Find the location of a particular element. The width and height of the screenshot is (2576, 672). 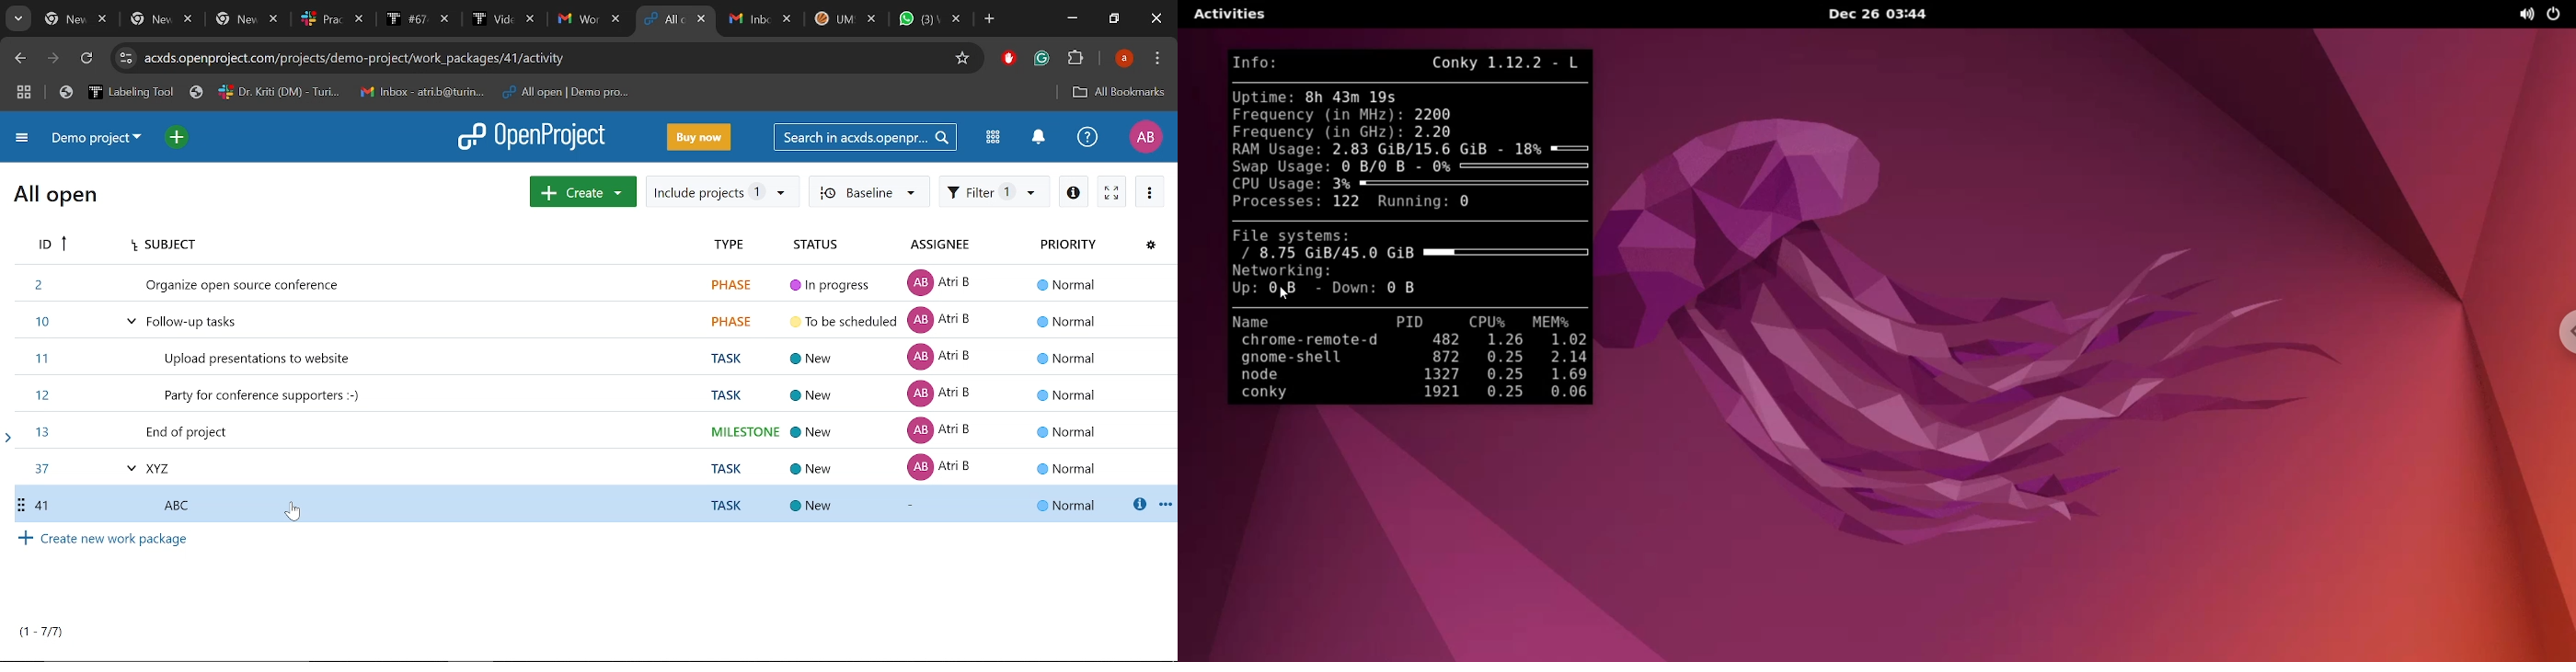

task ID 11 is located at coordinates (598, 359).